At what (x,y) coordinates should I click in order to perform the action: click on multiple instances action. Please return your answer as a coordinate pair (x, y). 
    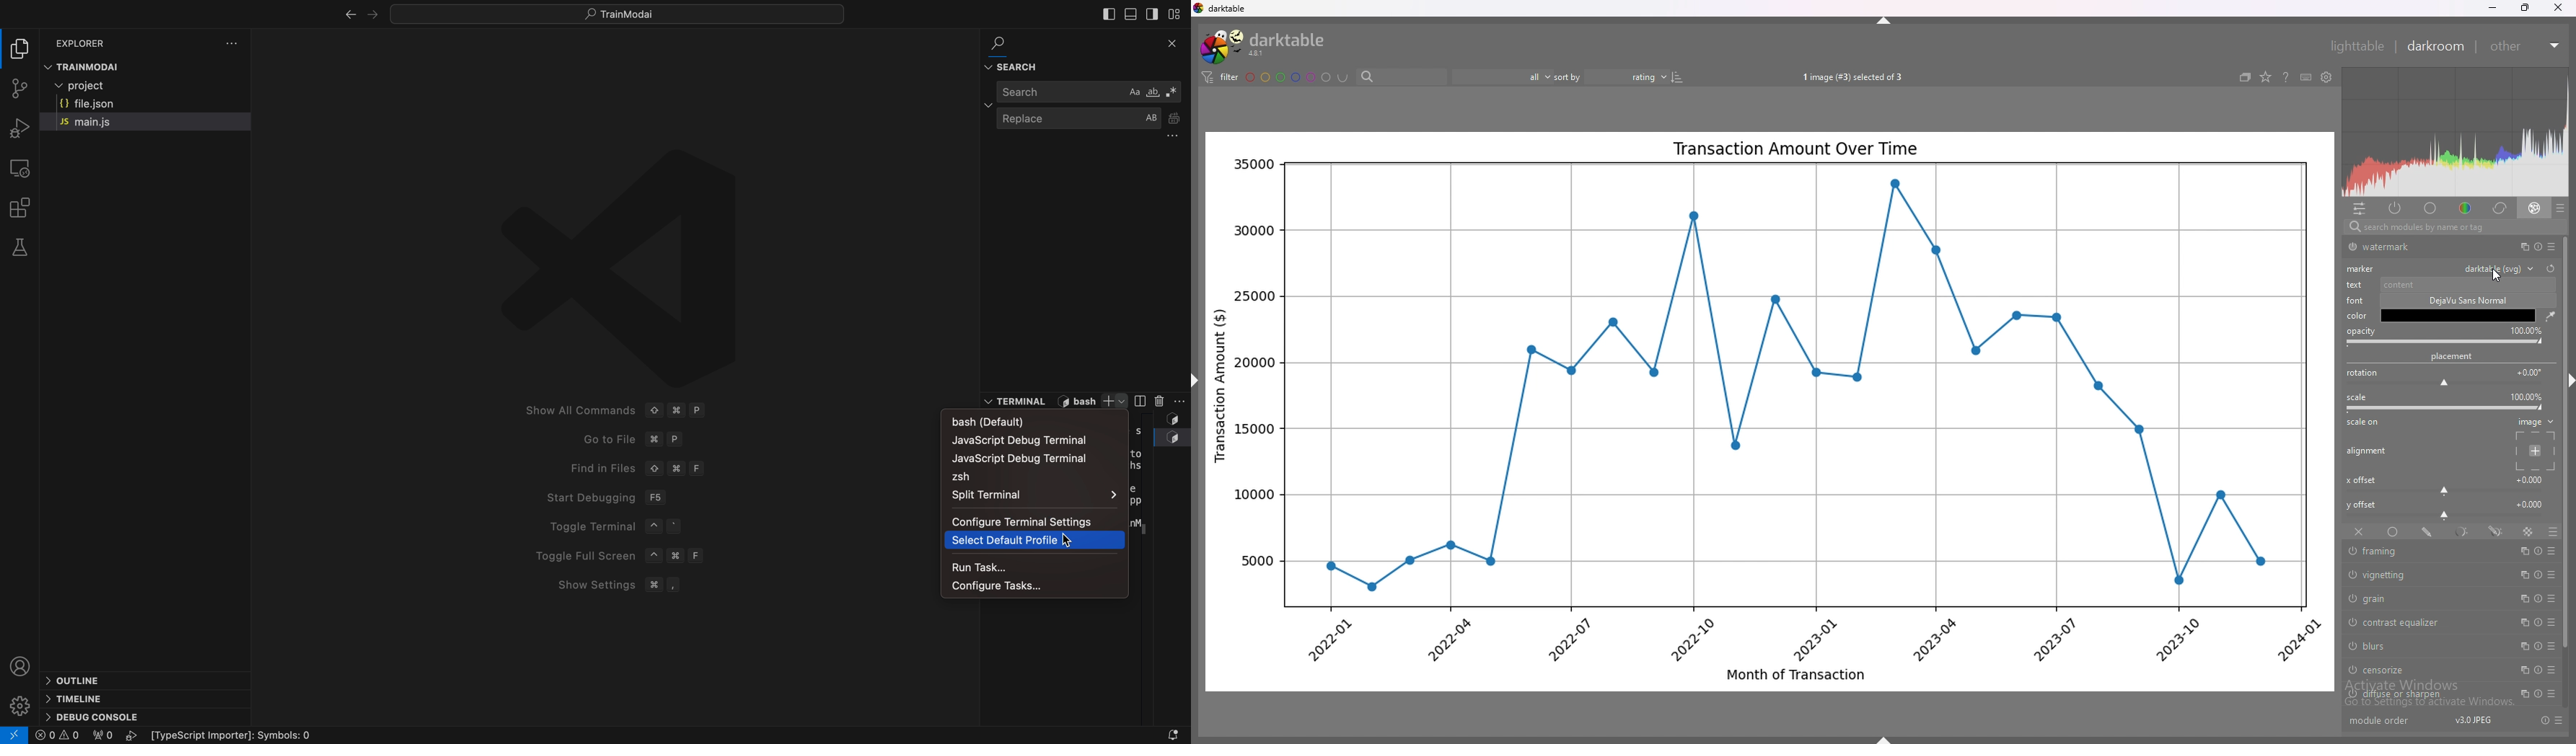
    Looking at the image, I should click on (2523, 646).